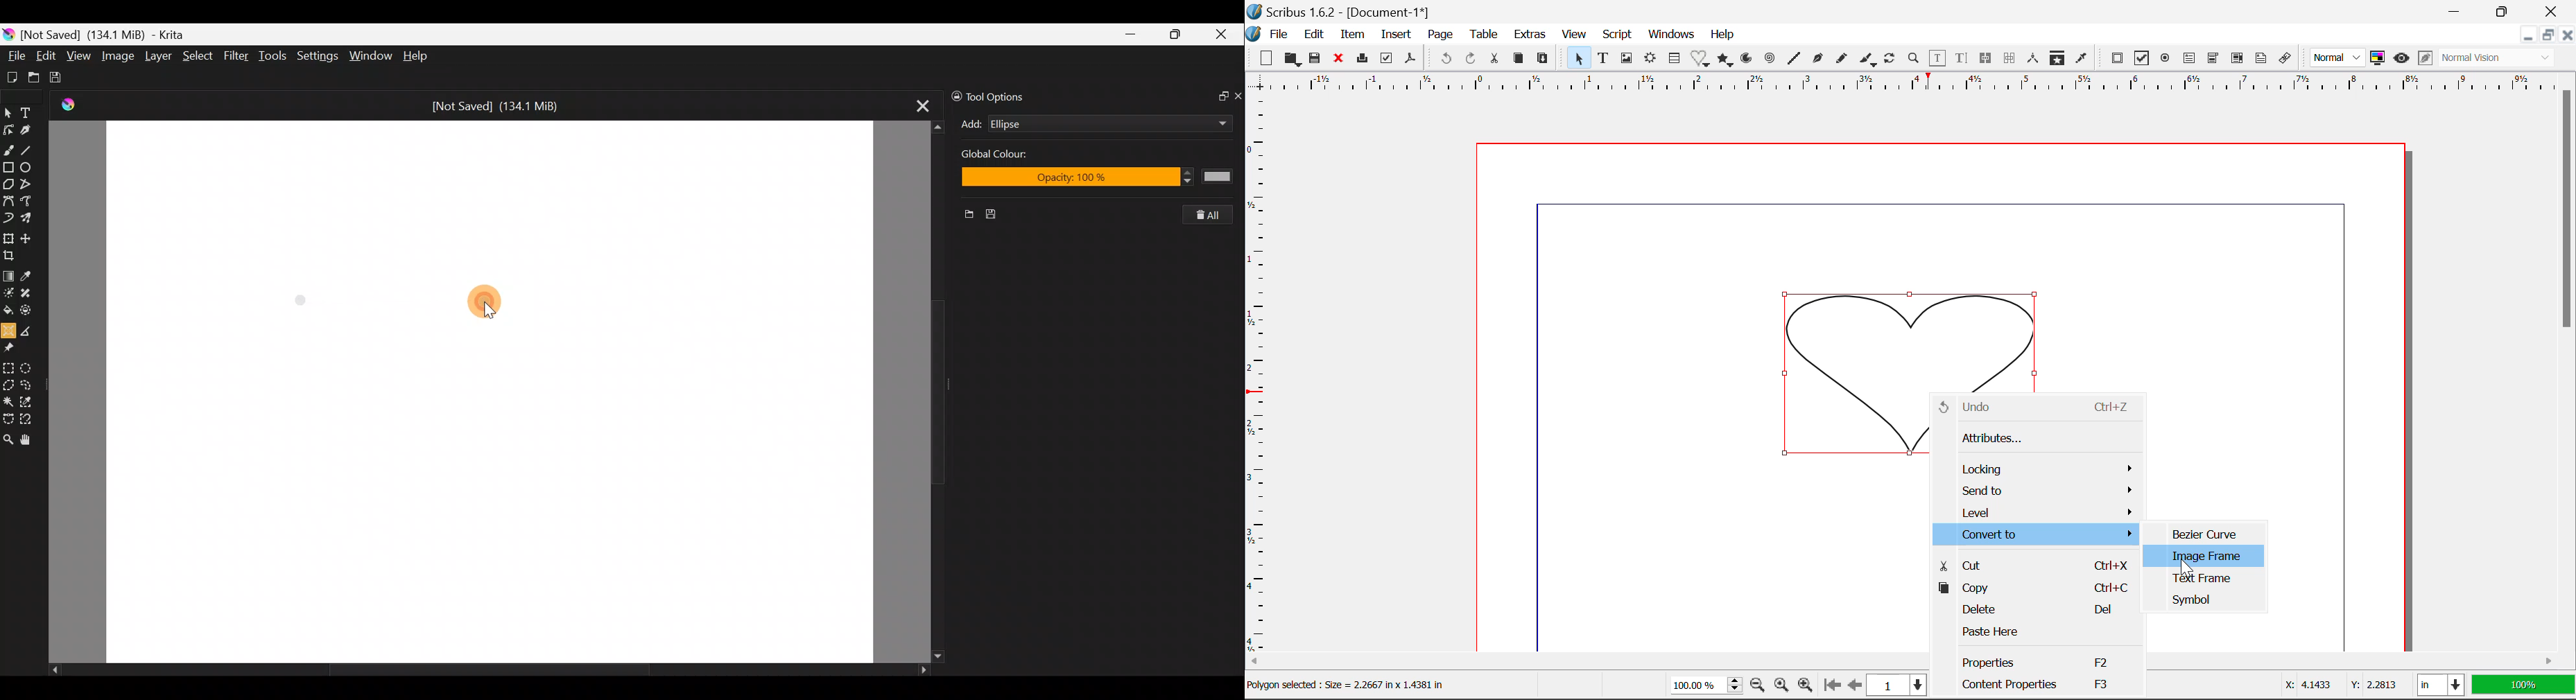  I want to click on Freehand path tool, so click(27, 202).